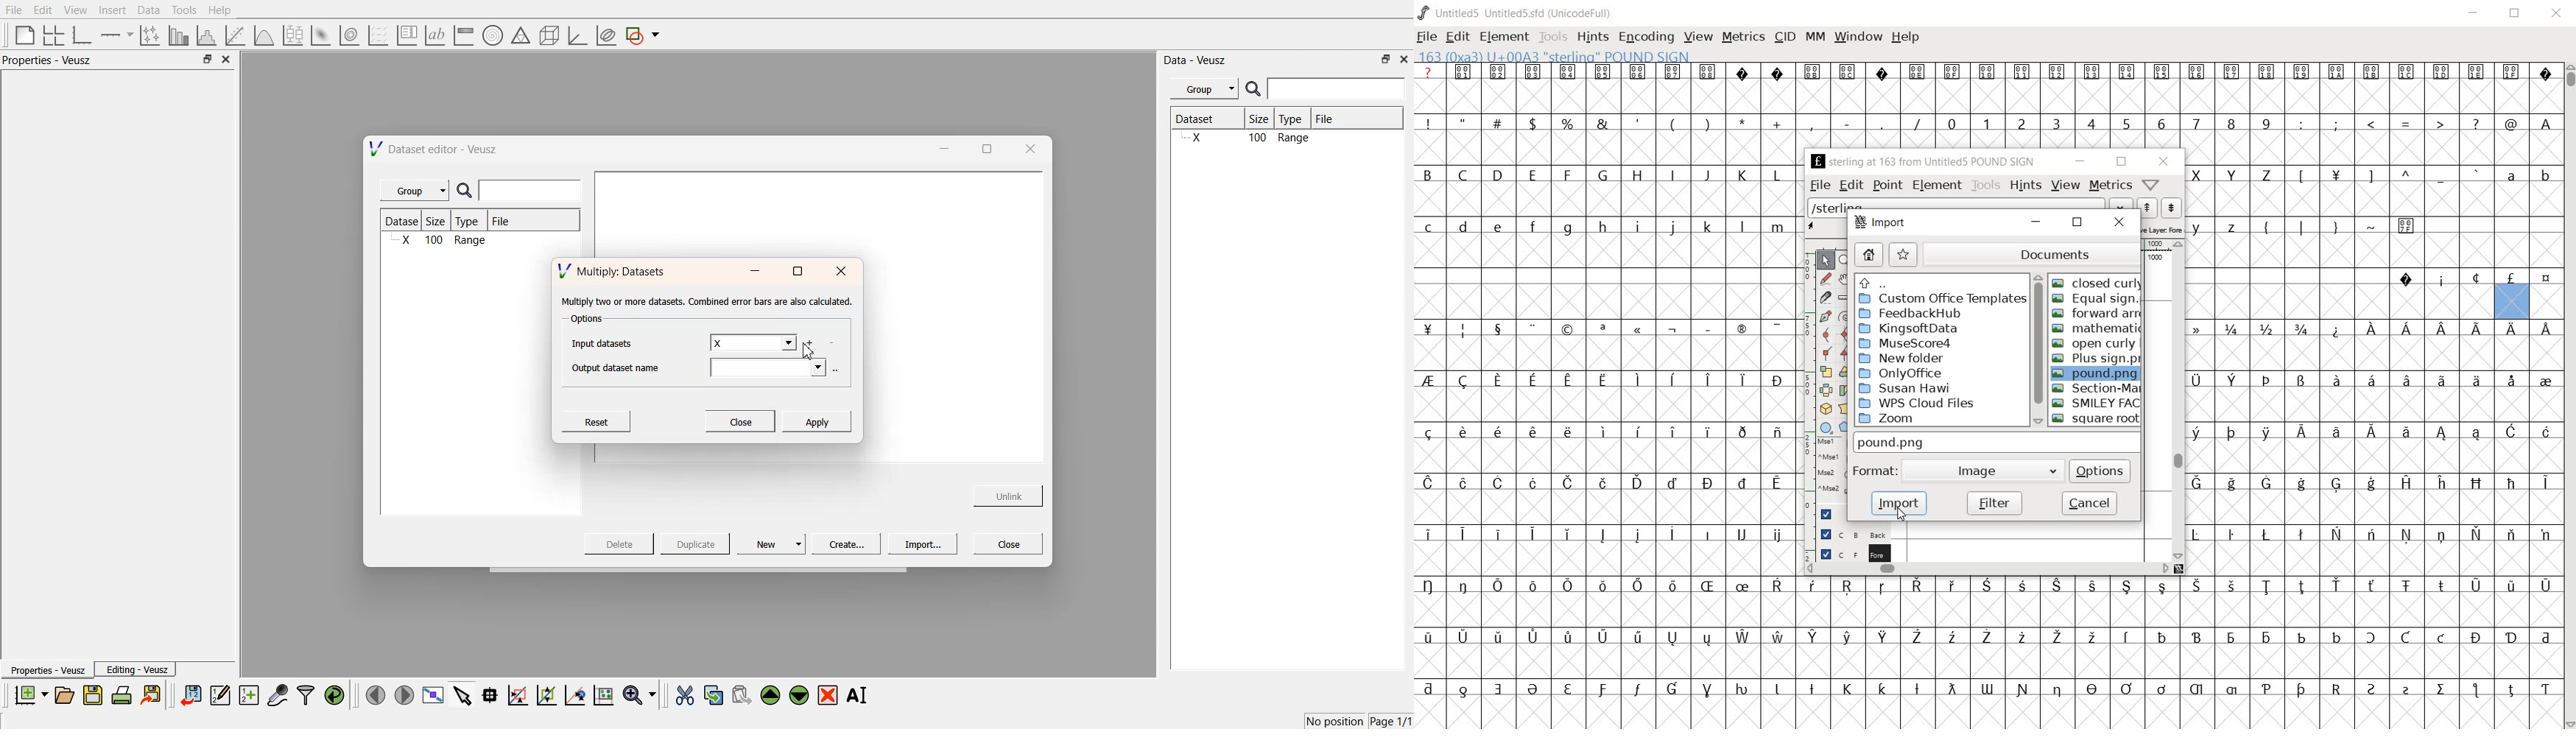  Describe the element at coordinates (335, 696) in the screenshot. I see `reload the data points` at that location.